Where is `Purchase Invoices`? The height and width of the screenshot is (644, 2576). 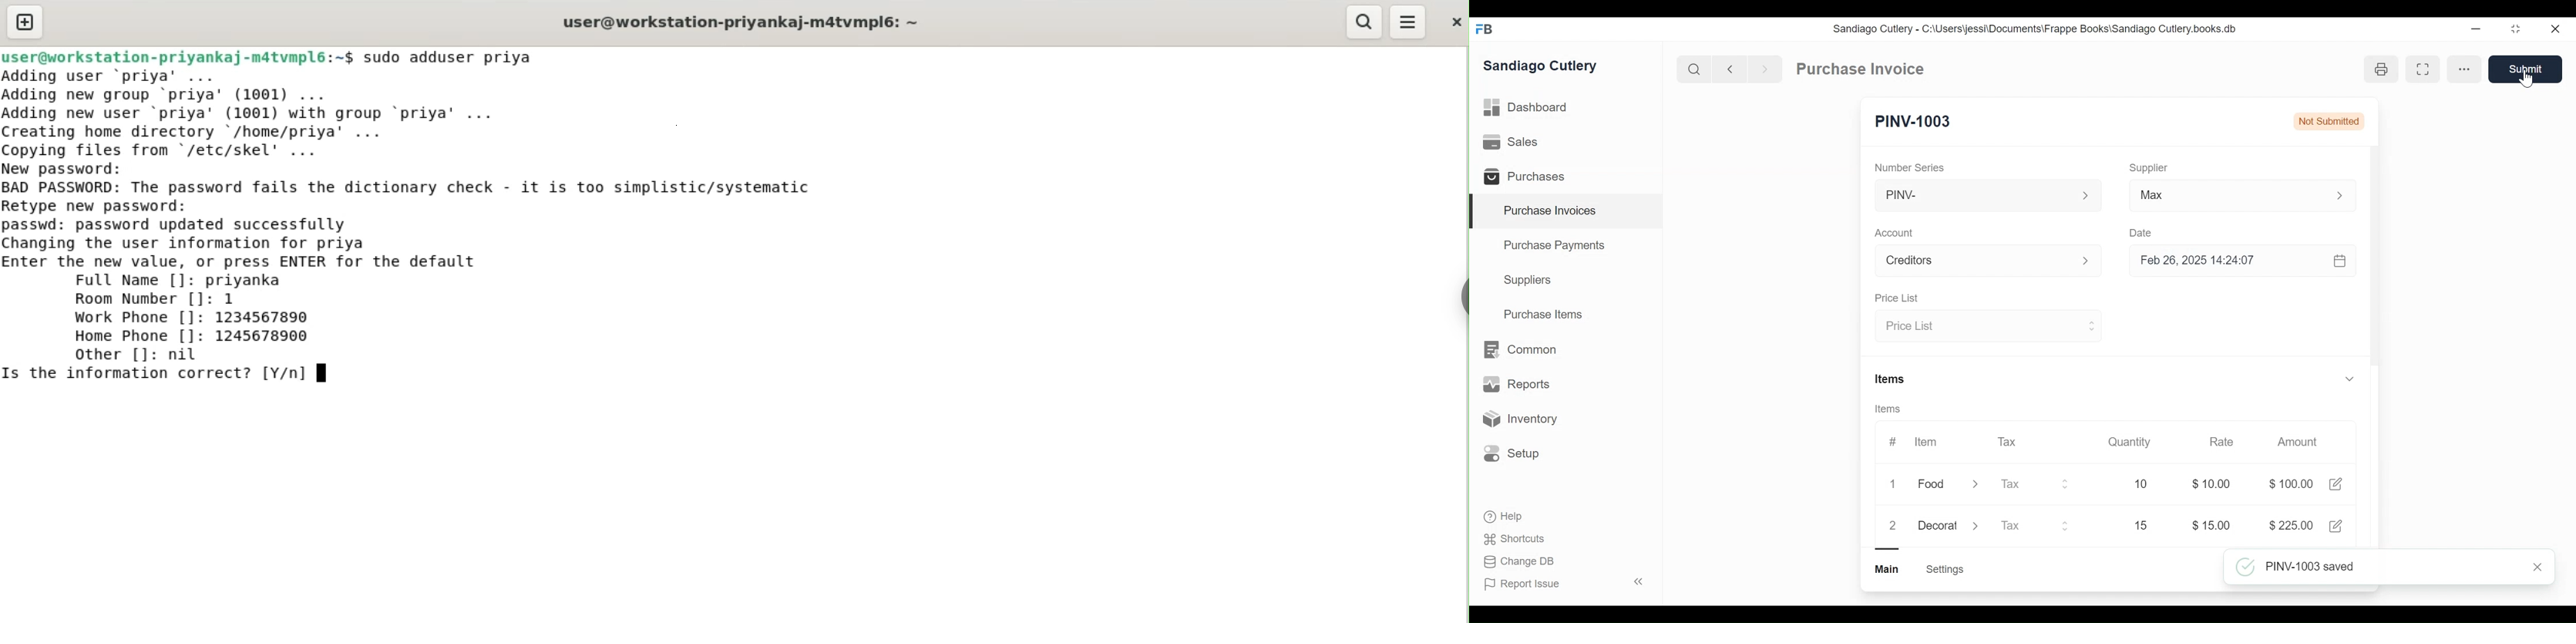
Purchase Invoices is located at coordinates (1567, 212).